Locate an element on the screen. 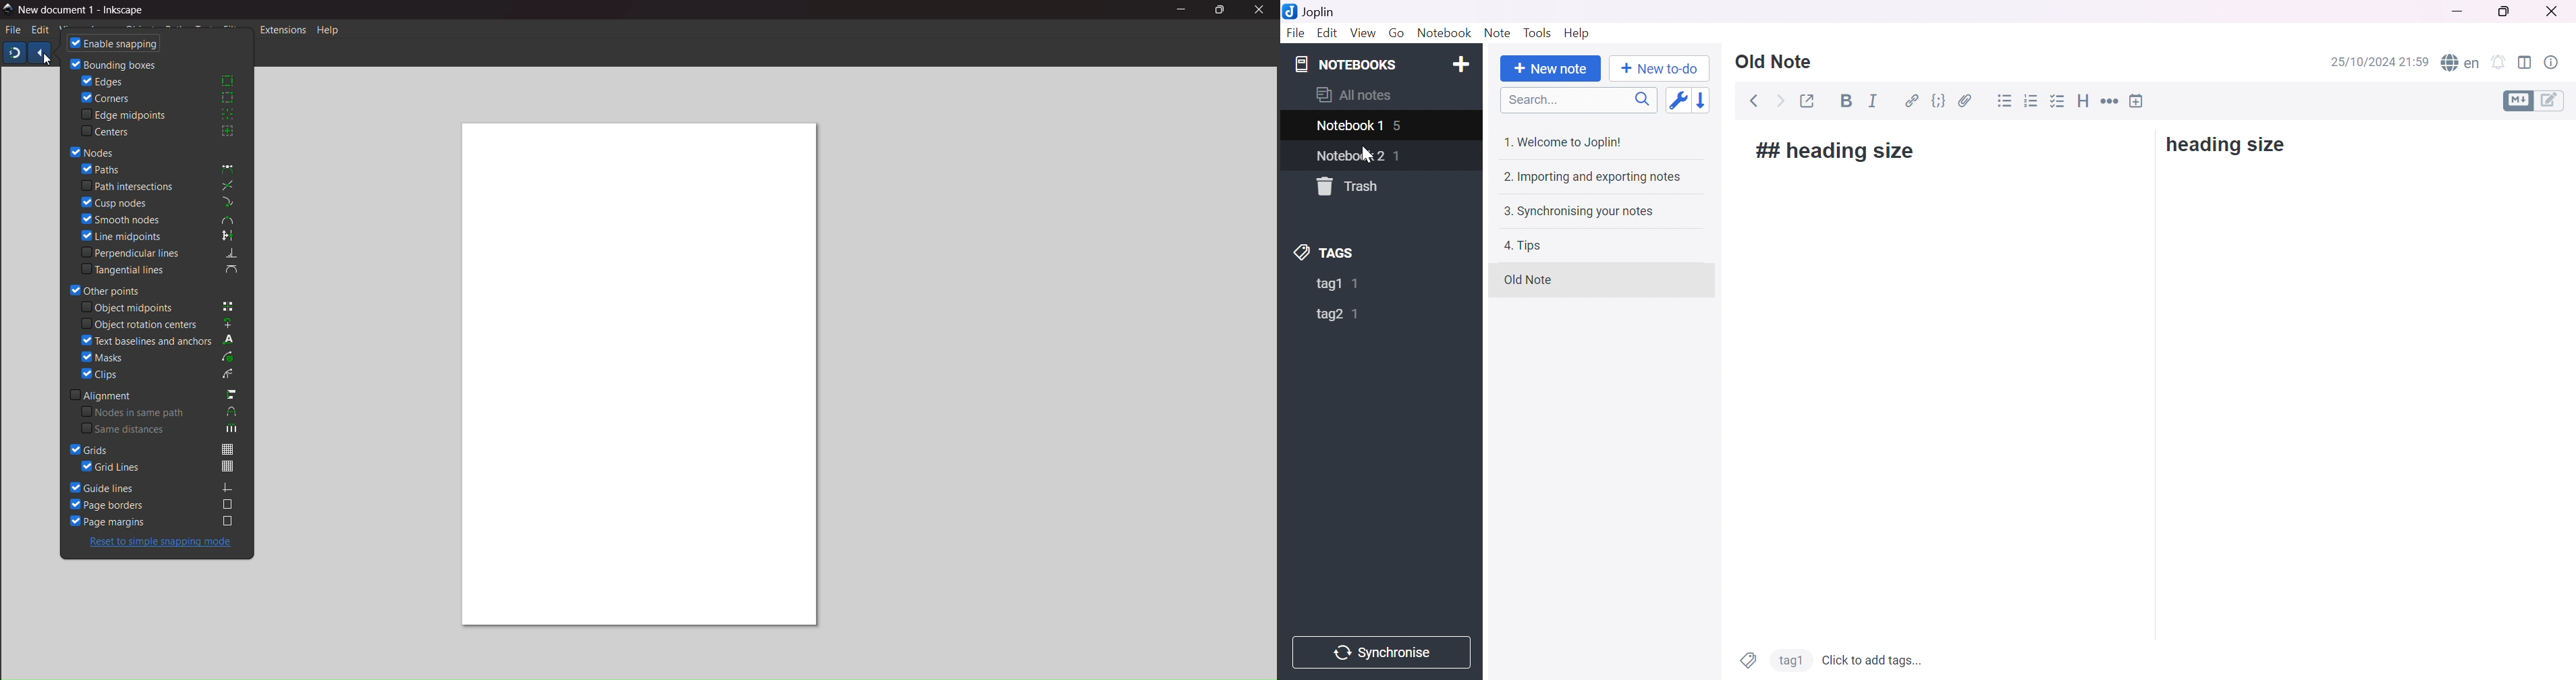 The height and width of the screenshot is (700, 2576). tag2 is located at coordinates (1790, 659).